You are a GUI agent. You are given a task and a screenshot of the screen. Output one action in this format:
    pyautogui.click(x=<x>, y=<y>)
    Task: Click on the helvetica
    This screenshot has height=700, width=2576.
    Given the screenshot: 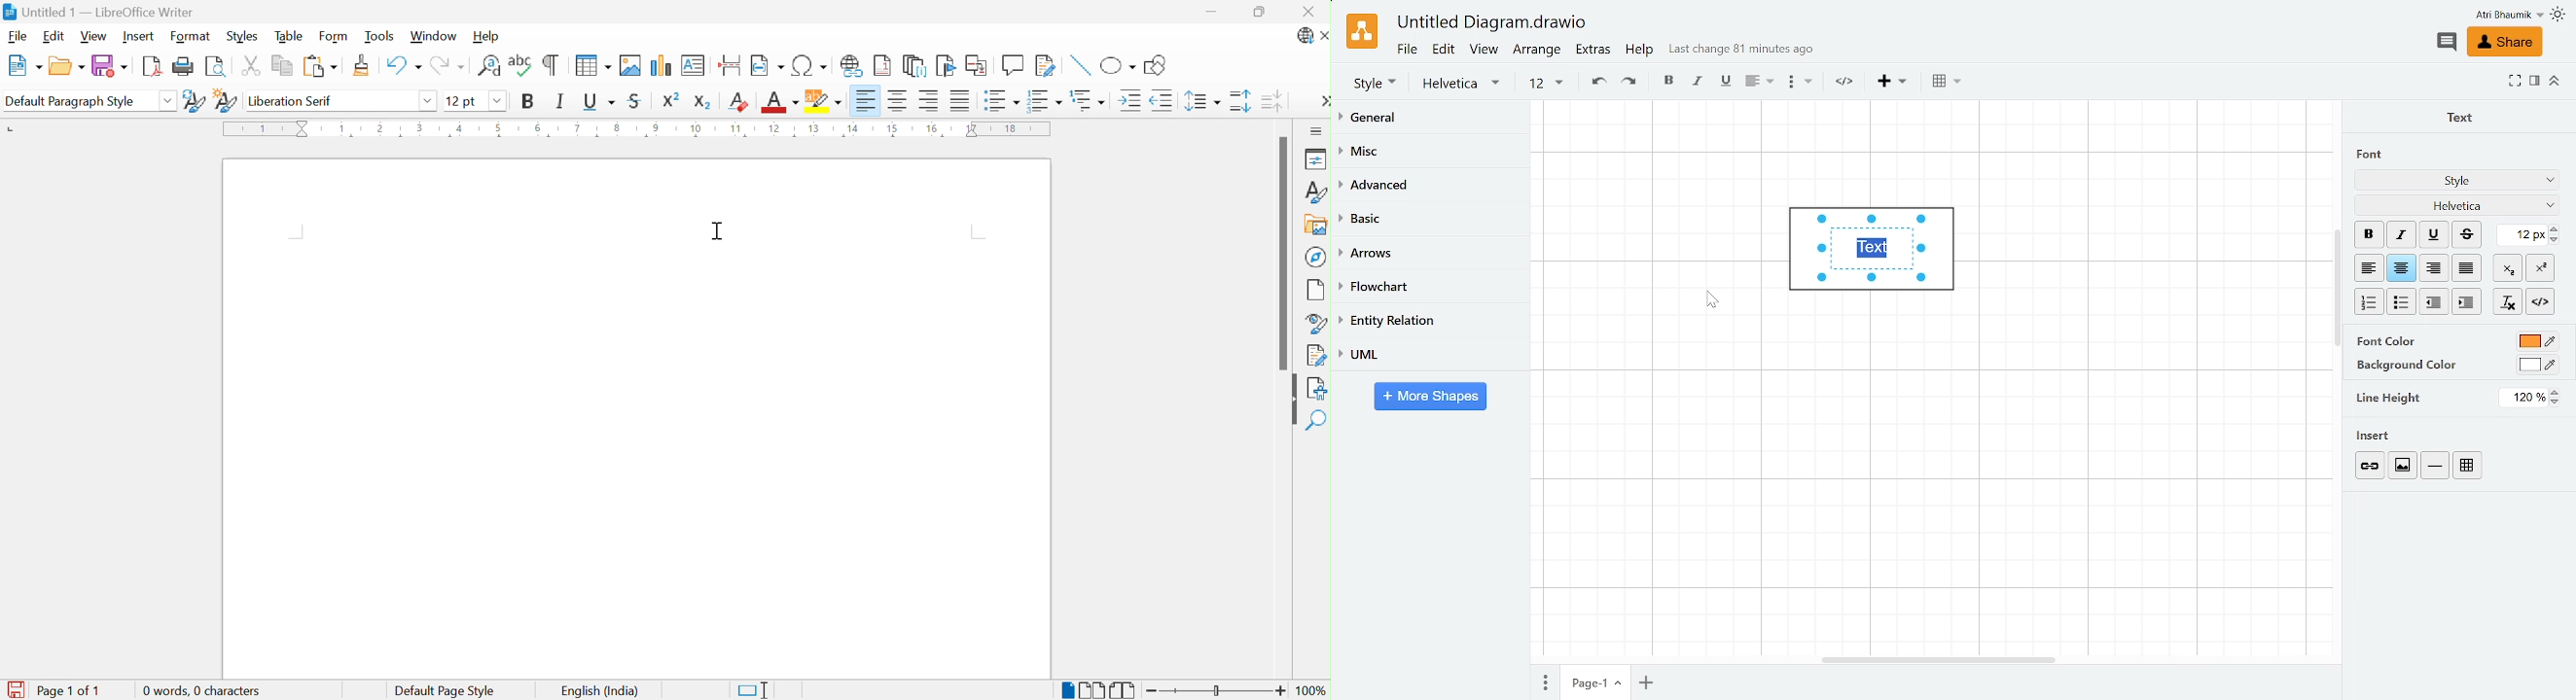 What is the action you would take?
    pyautogui.click(x=1465, y=84)
    